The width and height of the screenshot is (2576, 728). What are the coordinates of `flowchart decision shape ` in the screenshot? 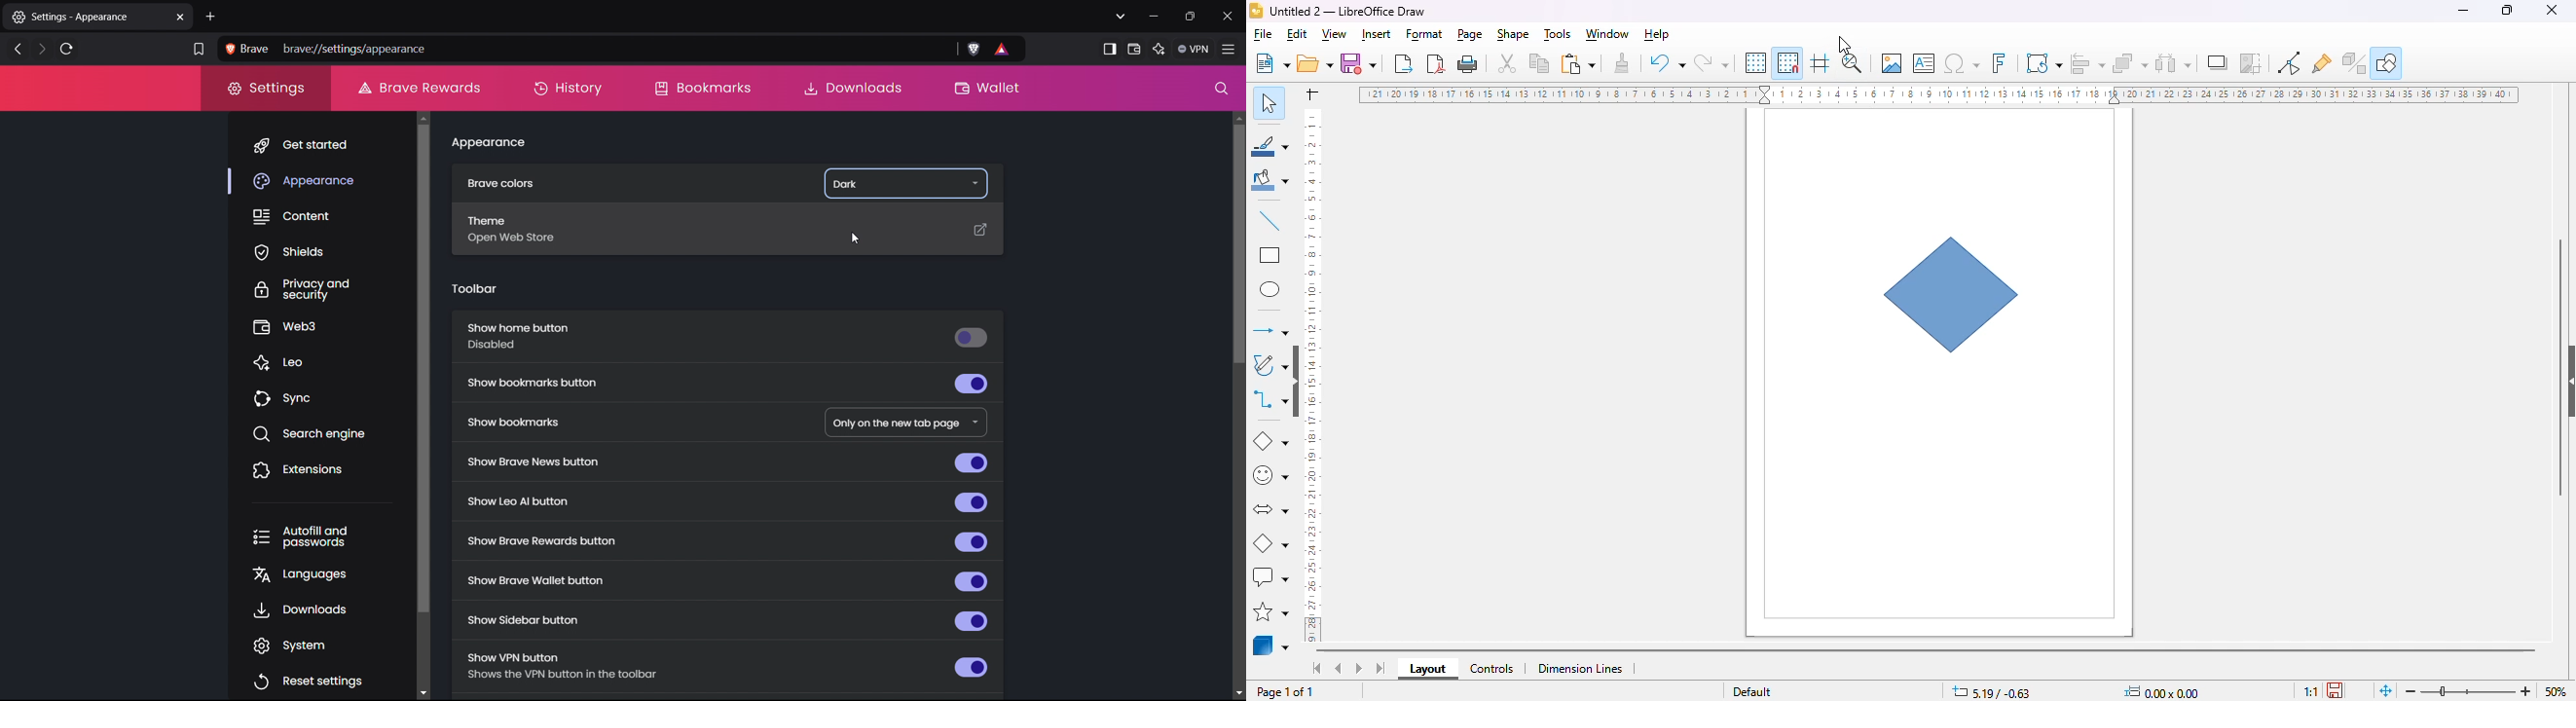 It's located at (1953, 291).